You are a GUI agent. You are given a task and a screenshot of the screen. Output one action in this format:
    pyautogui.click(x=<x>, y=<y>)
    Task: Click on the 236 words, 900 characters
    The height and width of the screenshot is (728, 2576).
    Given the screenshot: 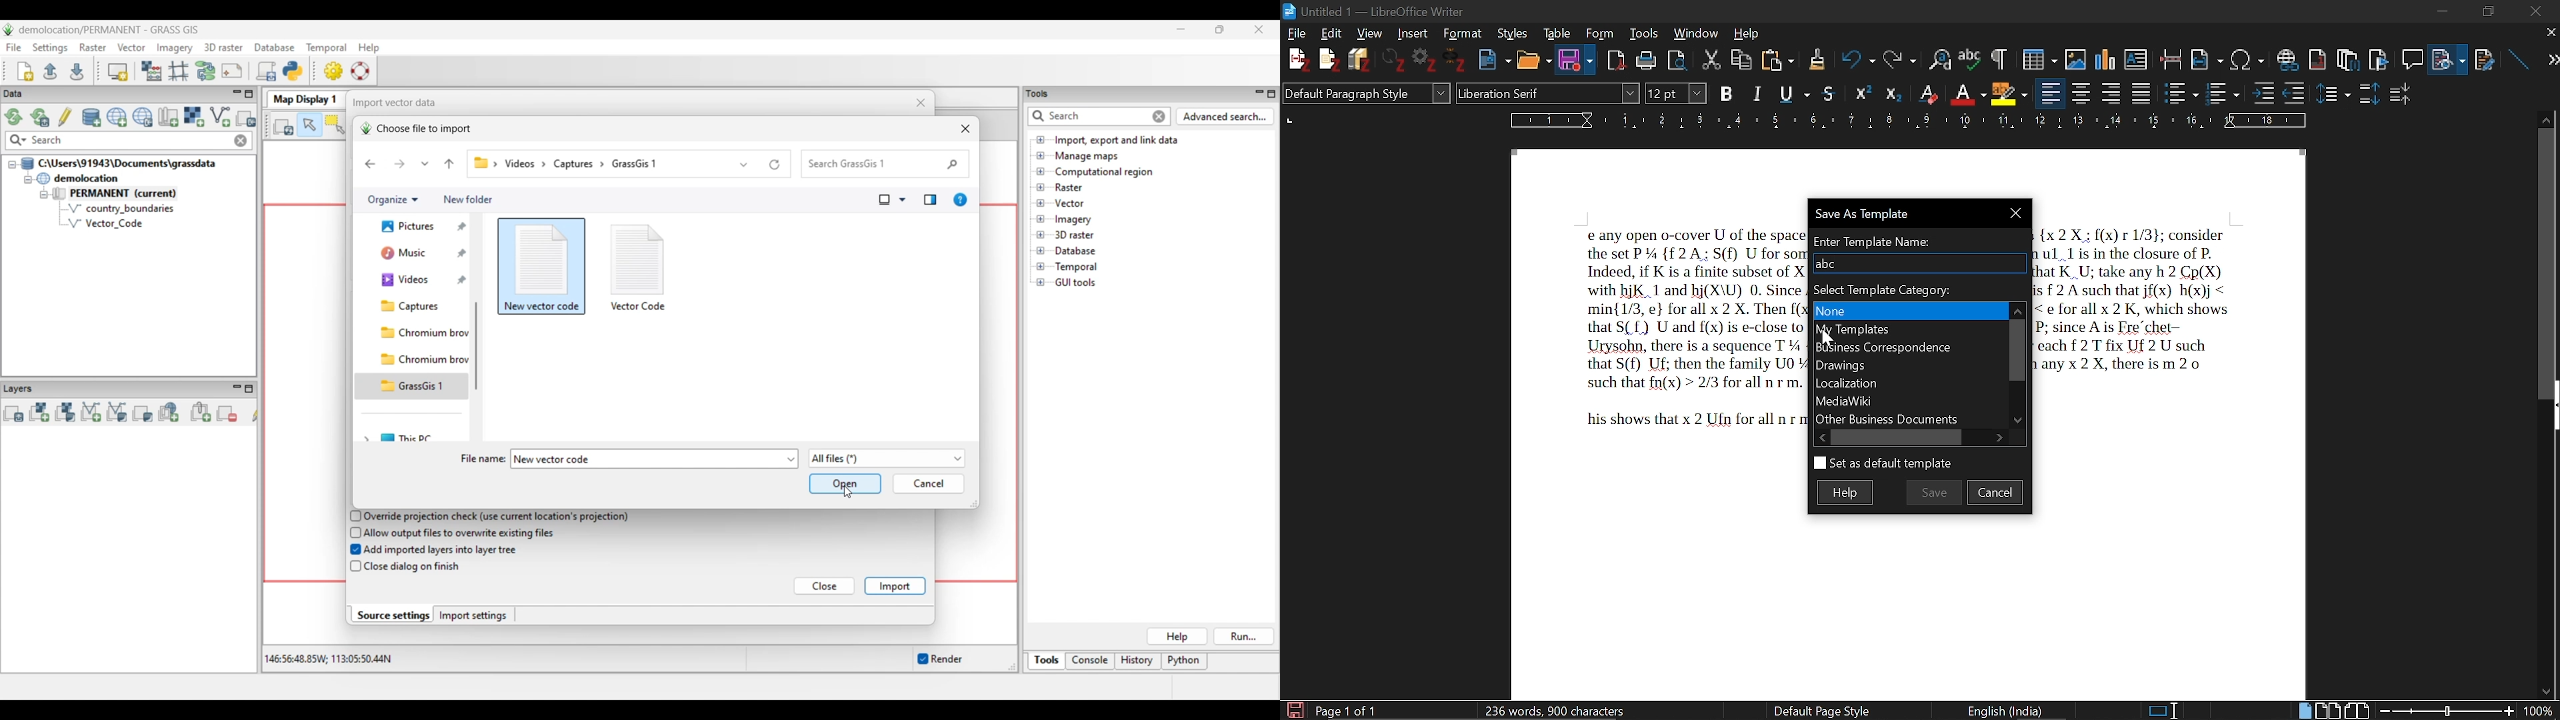 What is the action you would take?
    pyautogui.click(x=1556, y=707)
    